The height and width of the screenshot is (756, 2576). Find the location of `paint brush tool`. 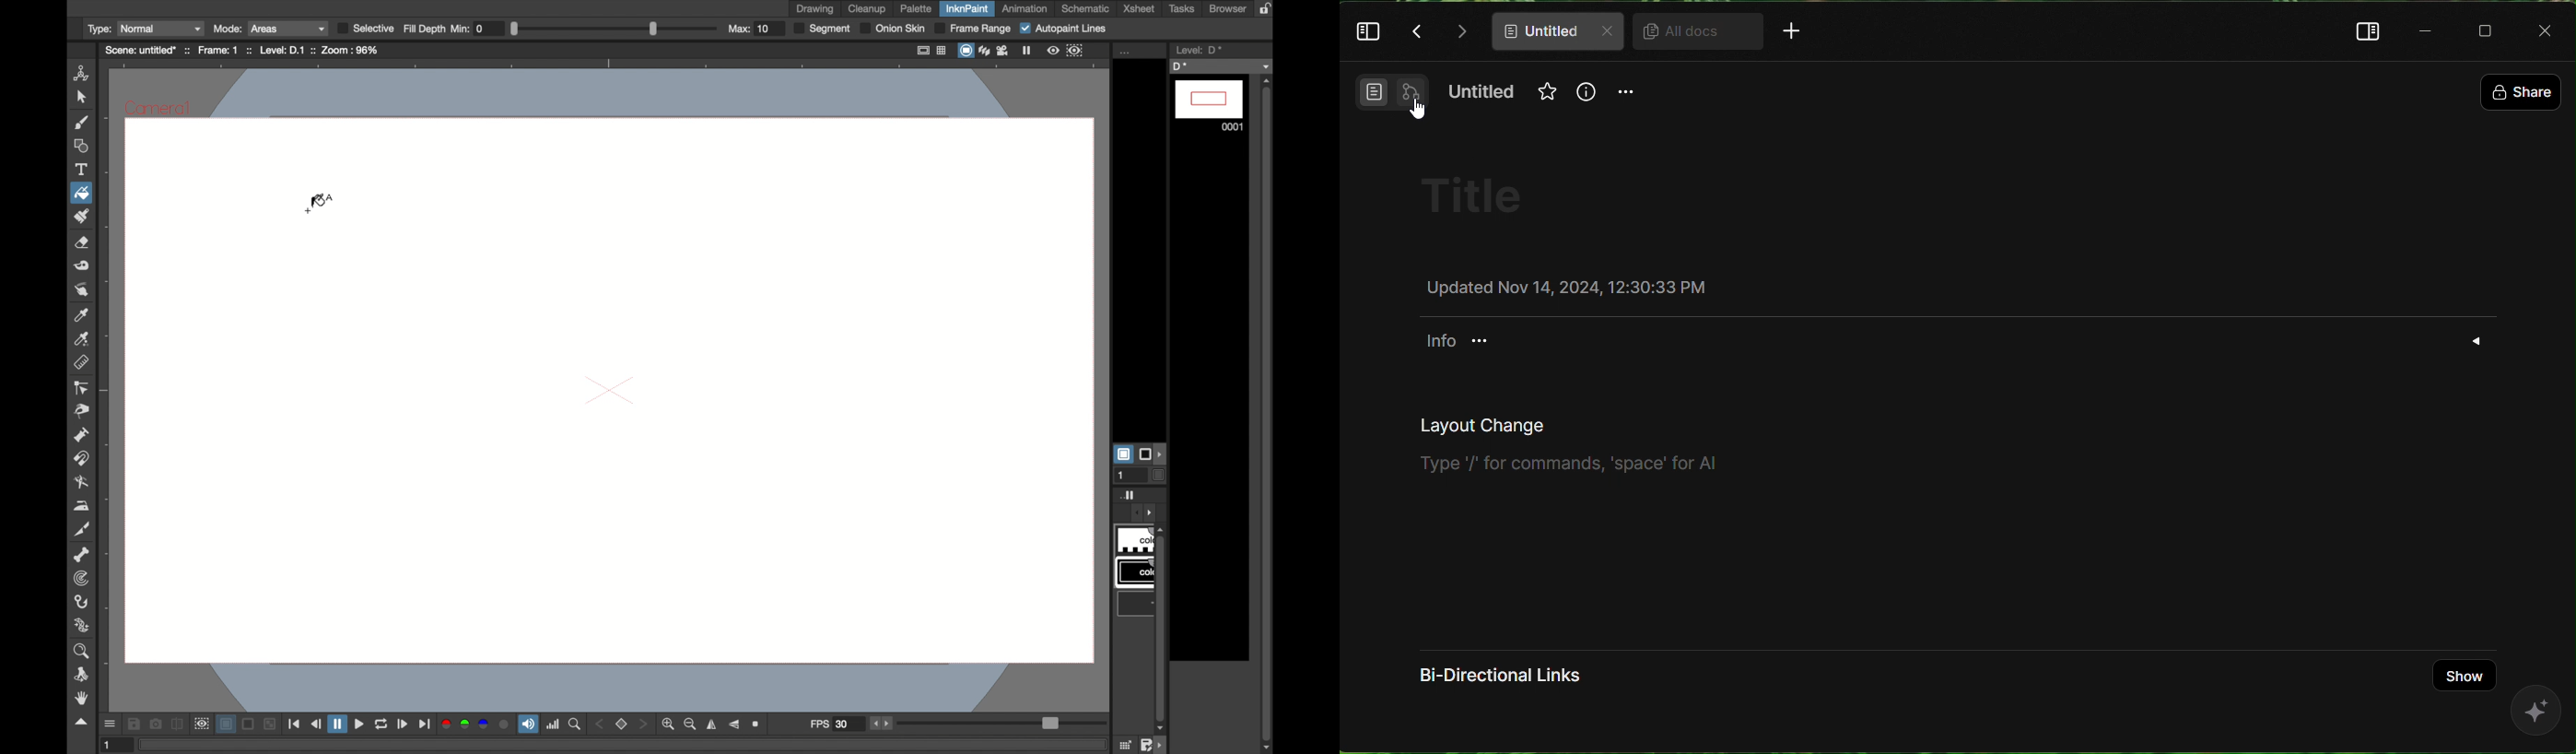

paint brush tool is located at coordinates (80, 122).